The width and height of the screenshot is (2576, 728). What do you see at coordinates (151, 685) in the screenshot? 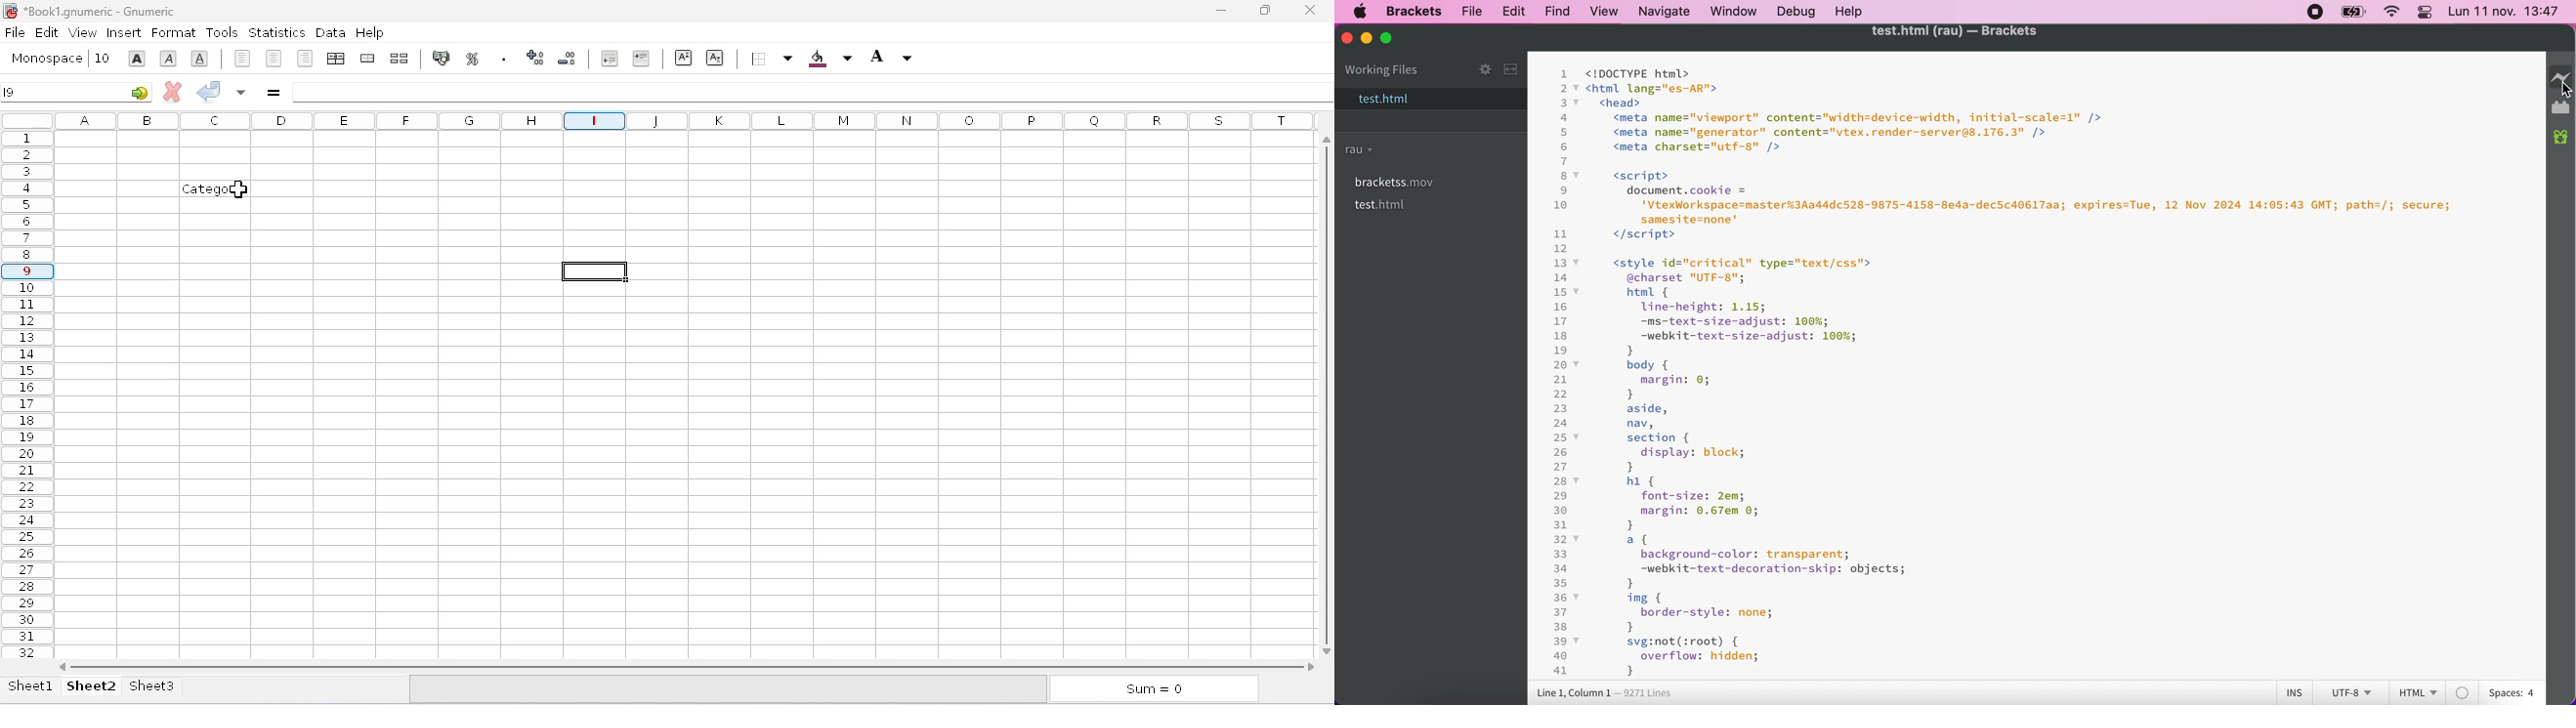
I see `sheet3` at bounding box center [151, 685].